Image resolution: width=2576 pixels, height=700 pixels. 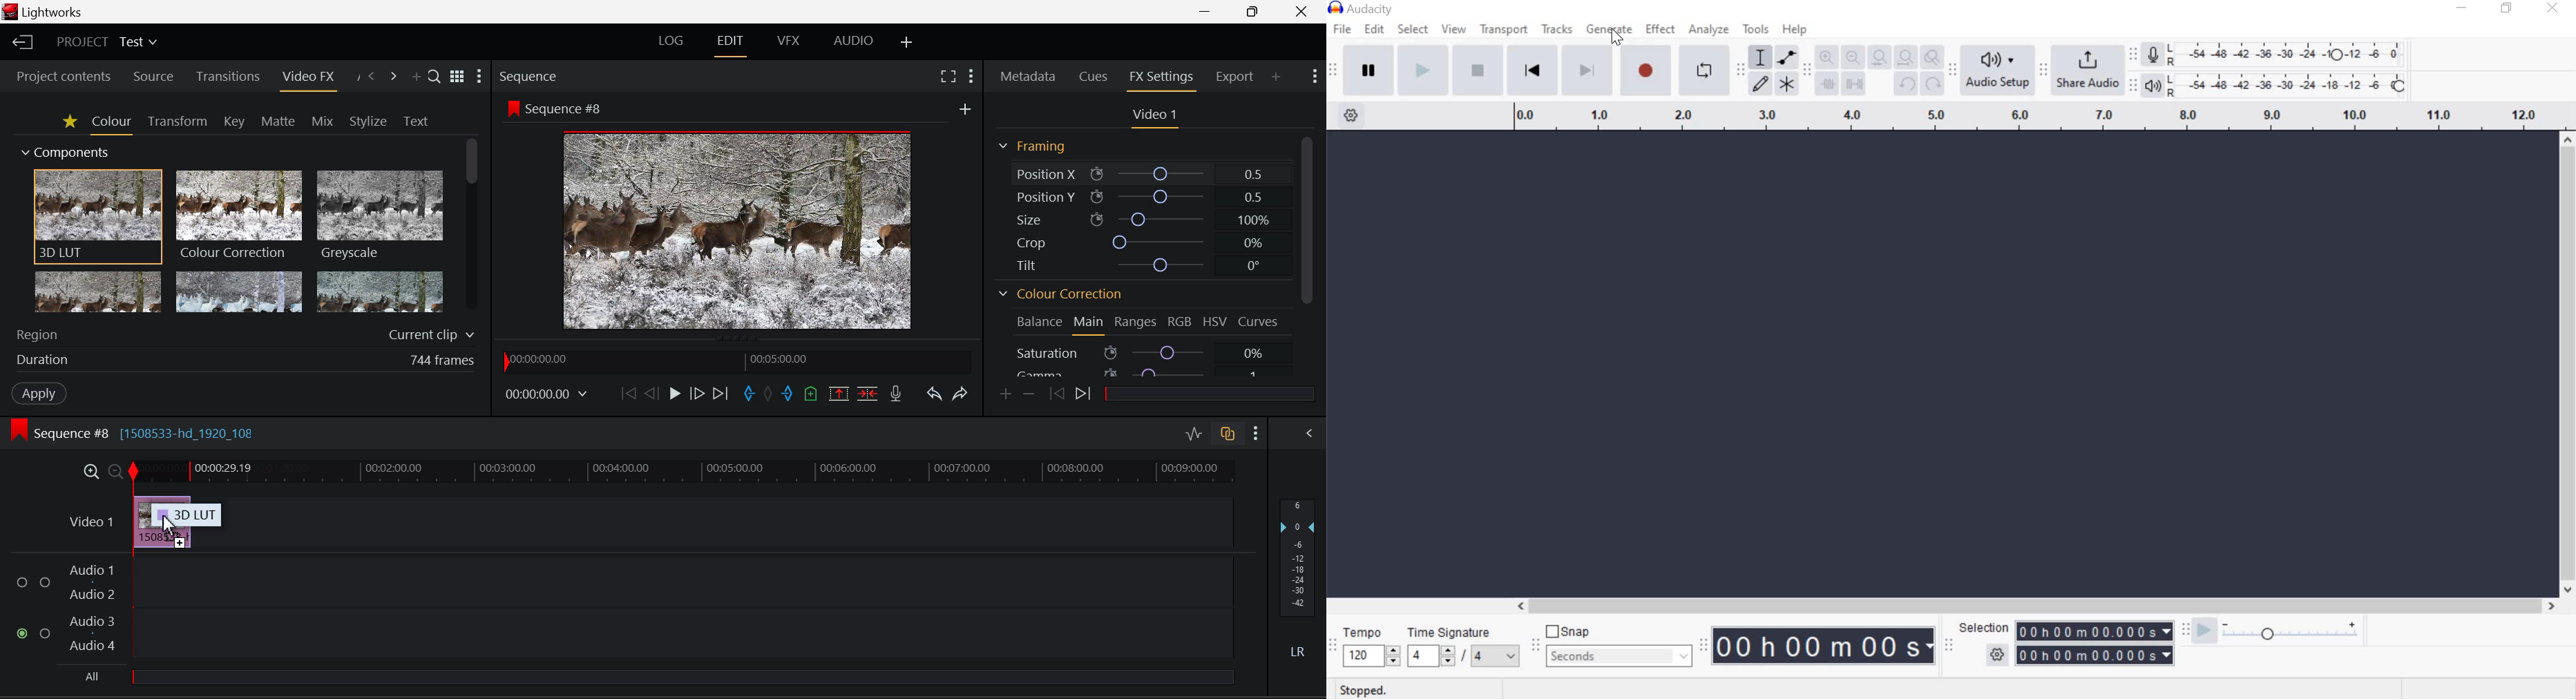 What do you see at coordinates (1359, 691) in the screenshot?
I see `stopped` at bounding box center [1359, 691].